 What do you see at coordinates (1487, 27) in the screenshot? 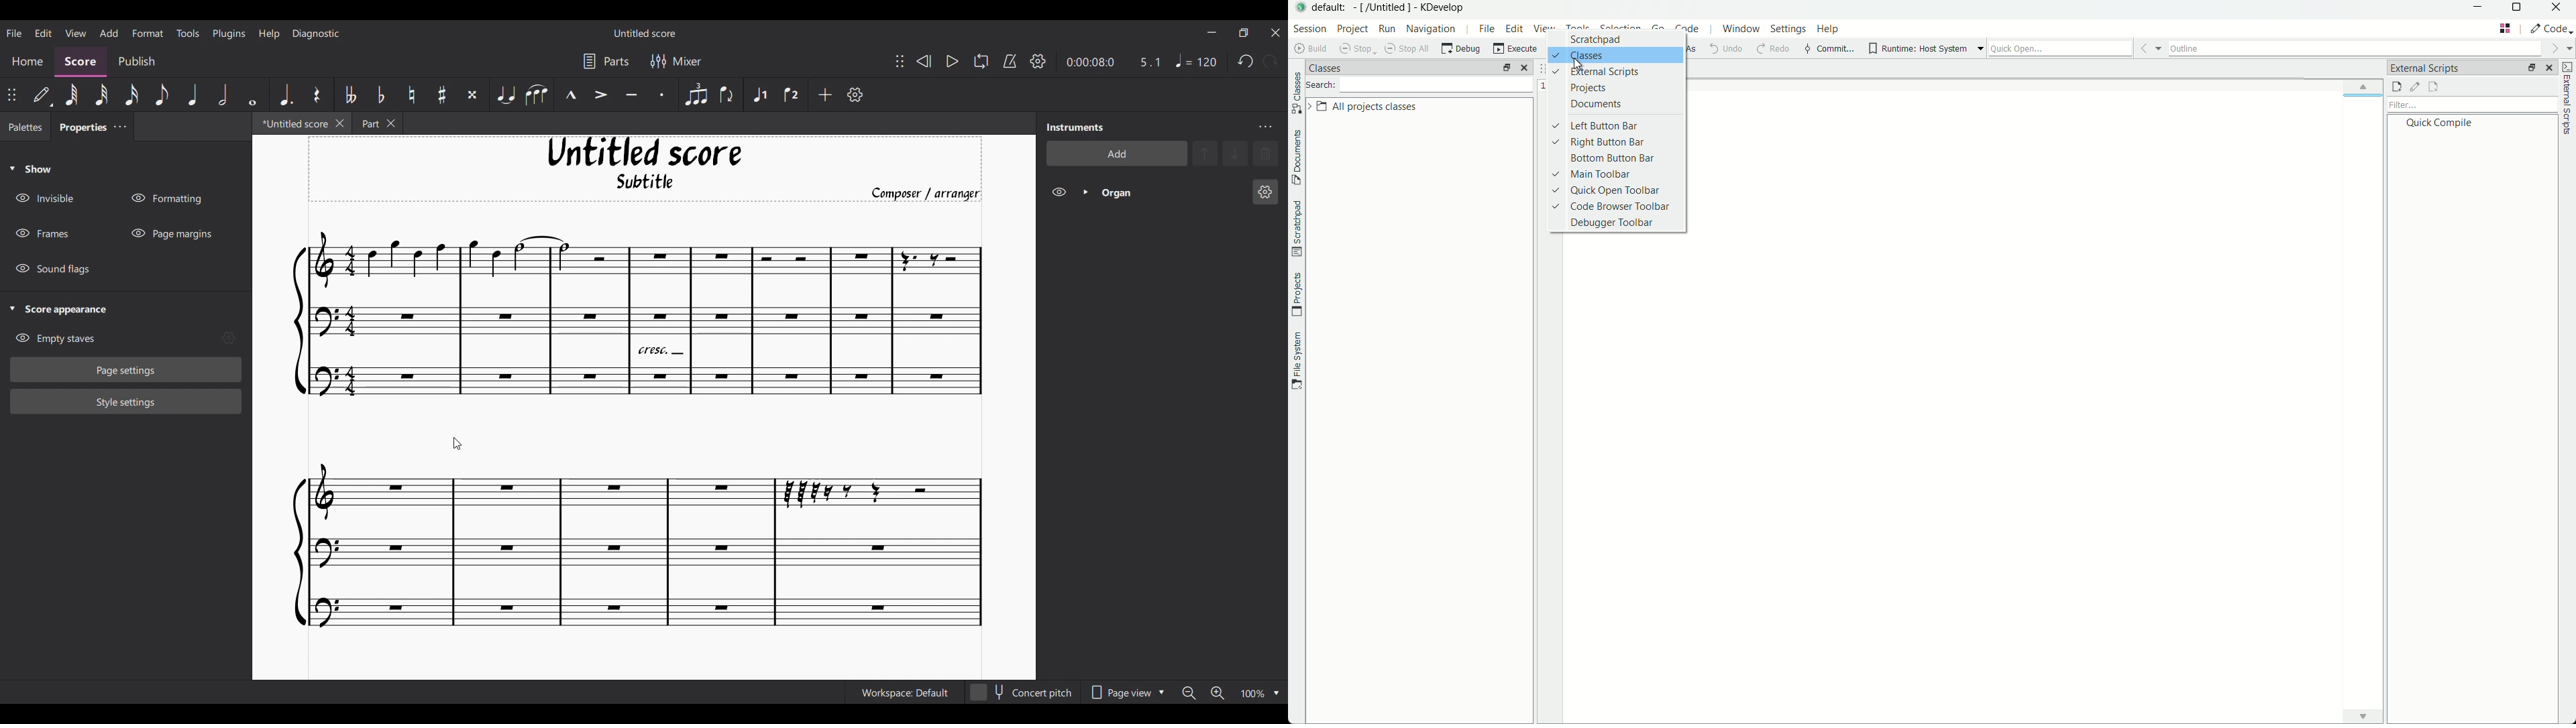
I see `file menu` at bounding box center [1487, 27].